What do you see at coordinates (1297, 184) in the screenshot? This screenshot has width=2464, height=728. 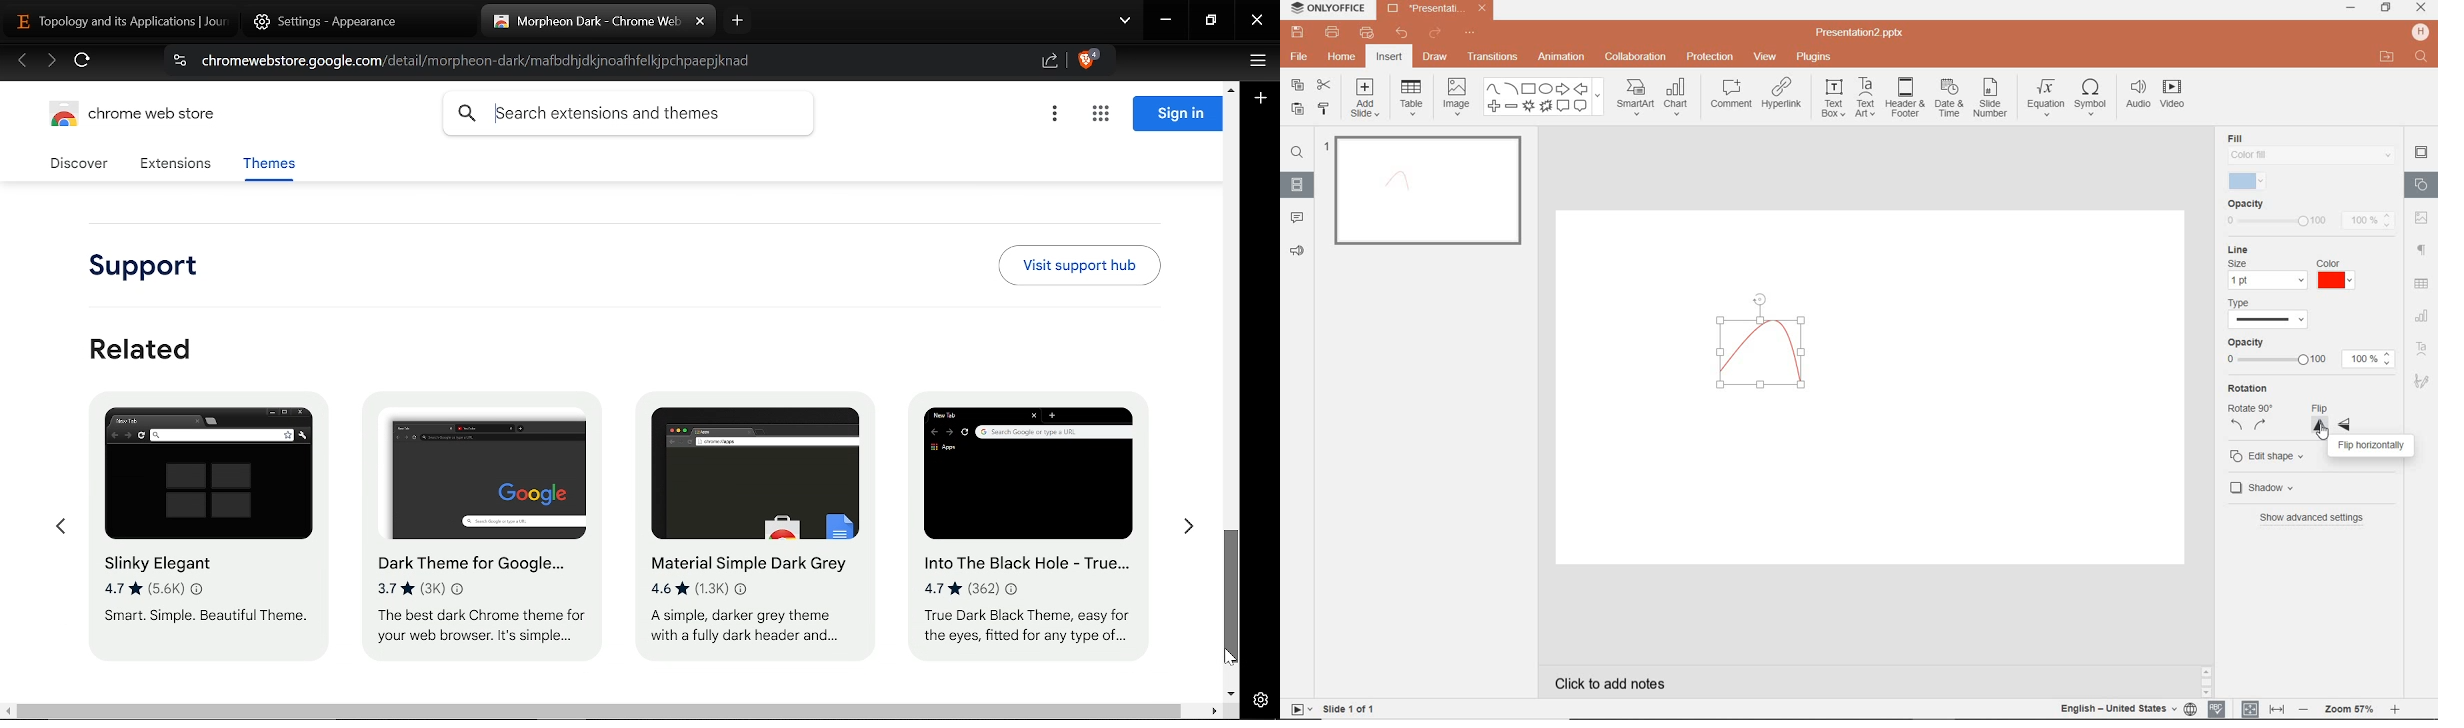 I see `SLIDES` at bounding box center [1297, 184].